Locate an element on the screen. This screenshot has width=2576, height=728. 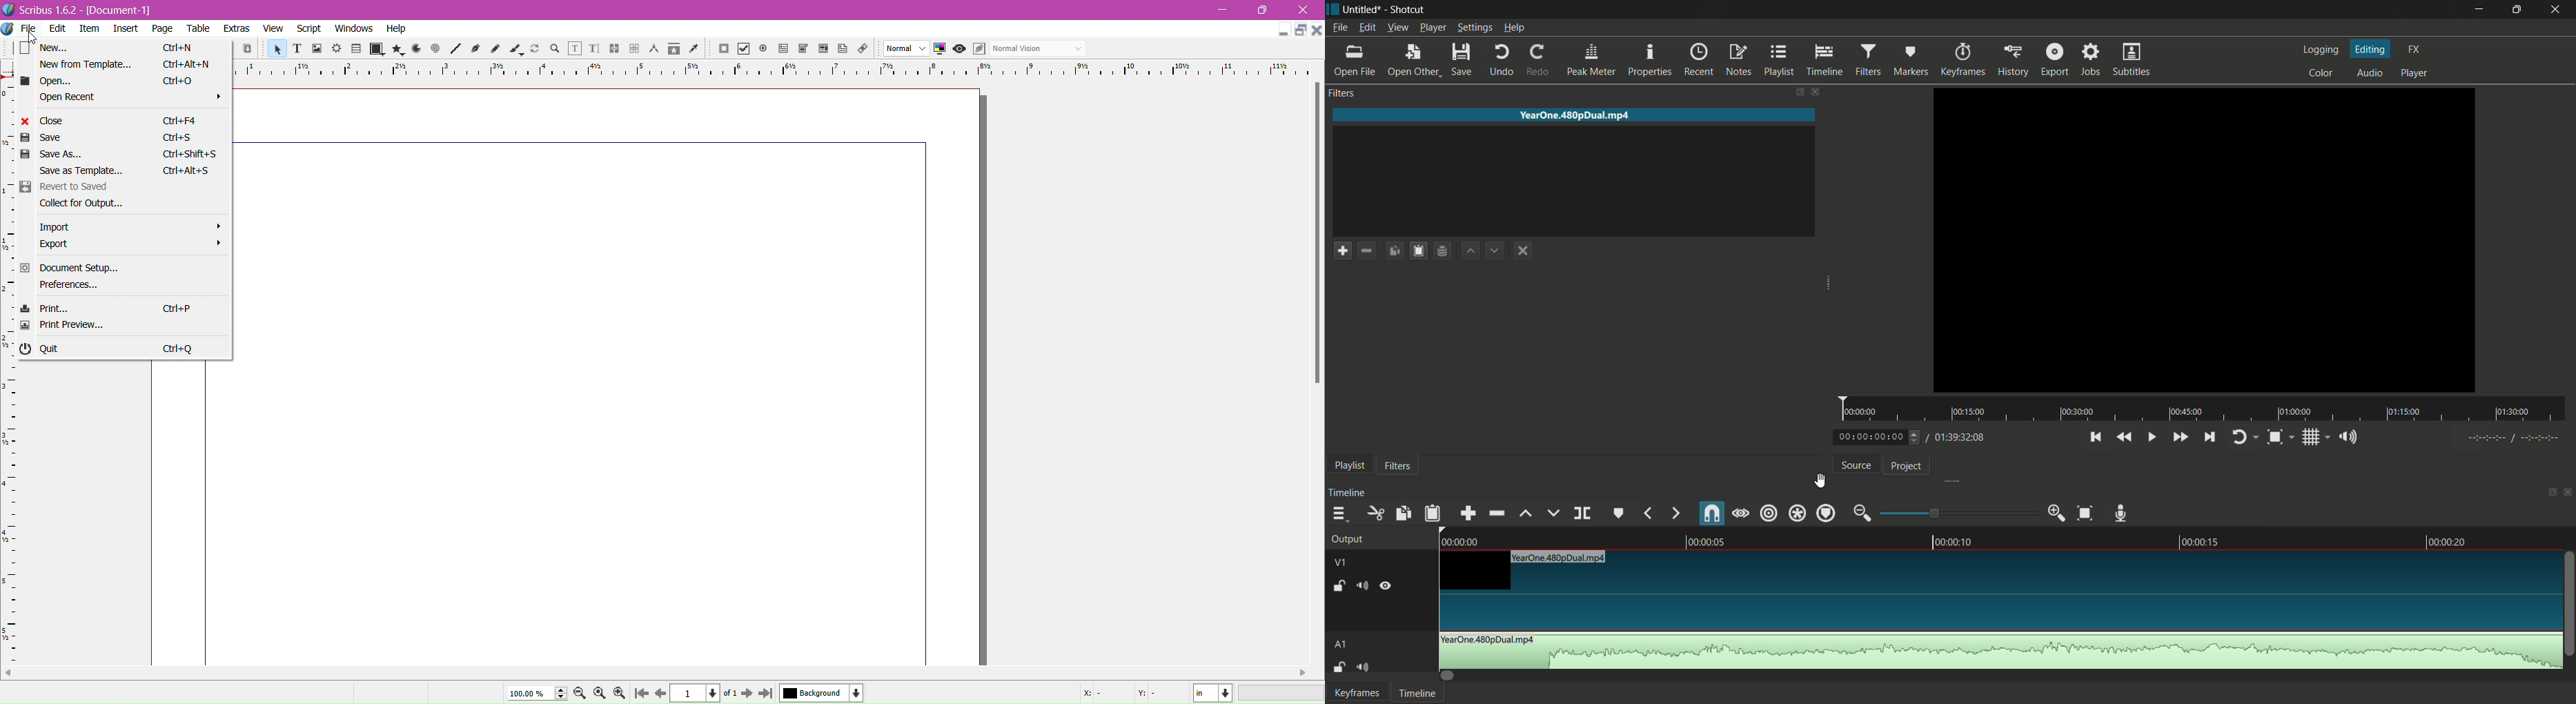
keyframes is located at coordinates (1356, 693).